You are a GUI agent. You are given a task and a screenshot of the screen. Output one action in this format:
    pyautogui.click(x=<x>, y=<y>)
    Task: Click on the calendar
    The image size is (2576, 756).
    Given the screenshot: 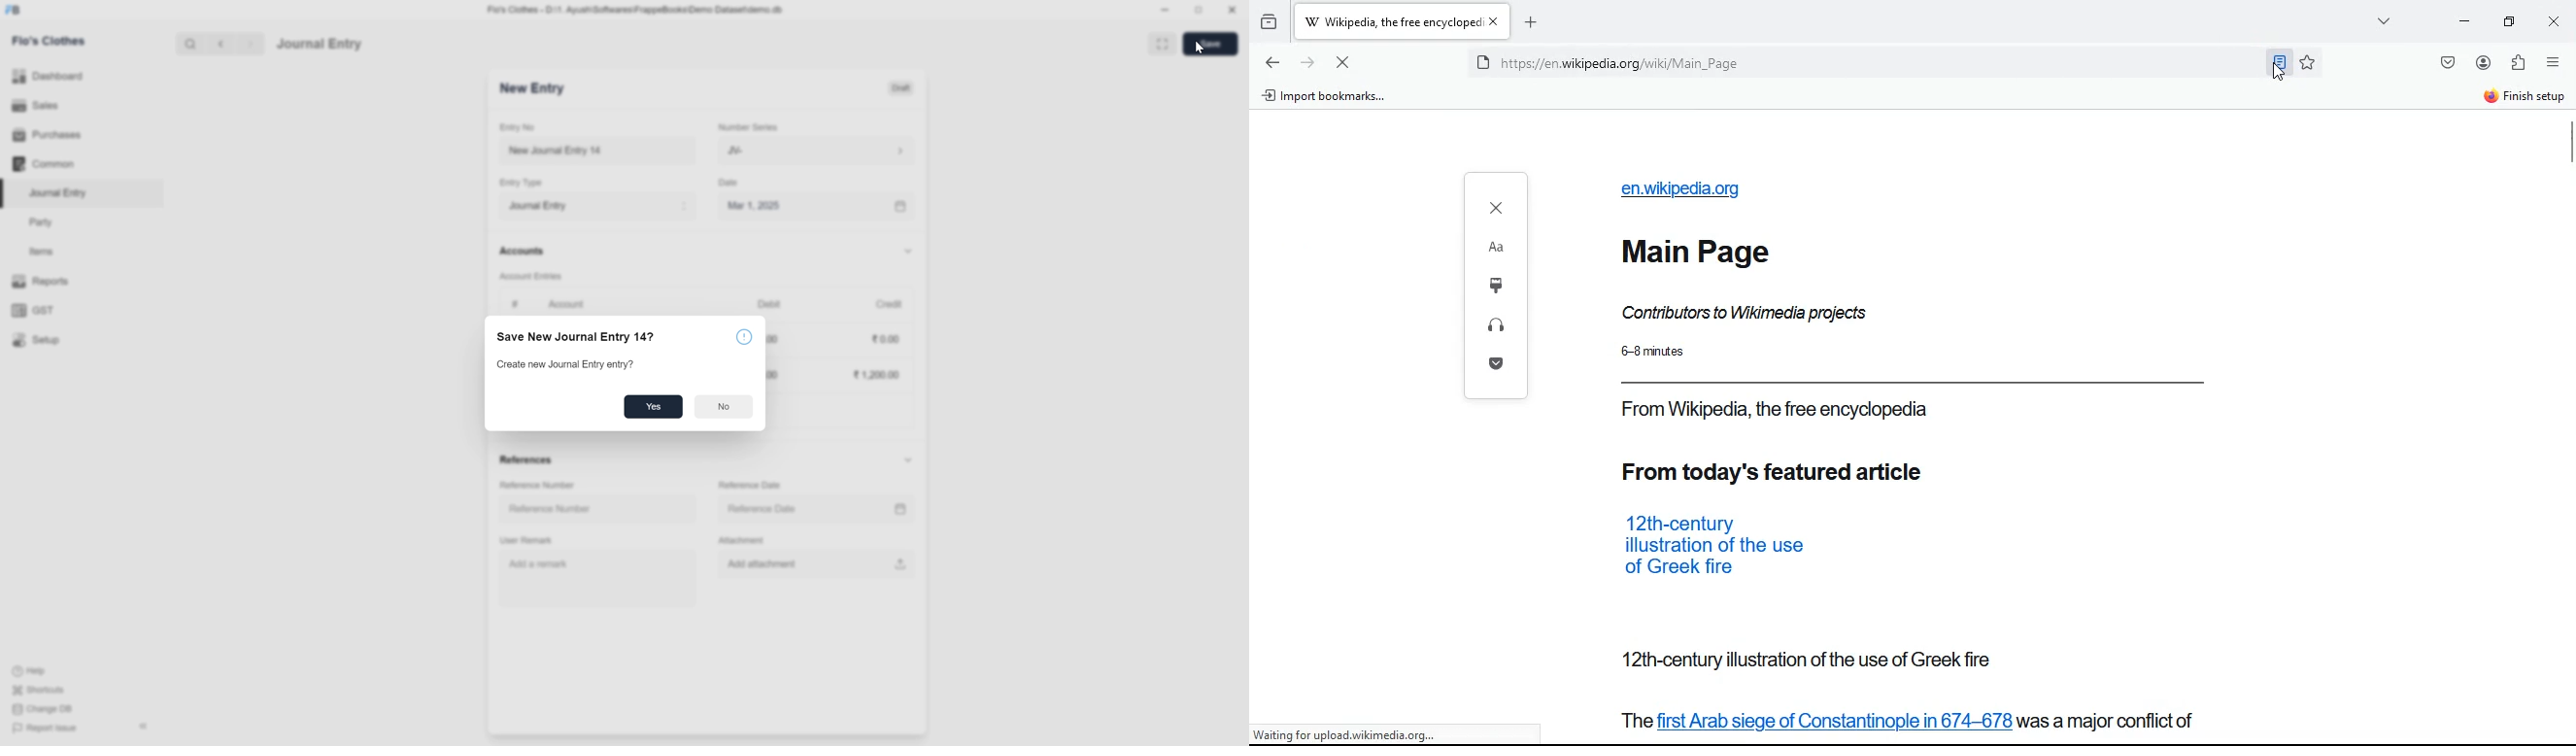 What is the action you would take?
    pyautogui.click(x=902, y=207)
    